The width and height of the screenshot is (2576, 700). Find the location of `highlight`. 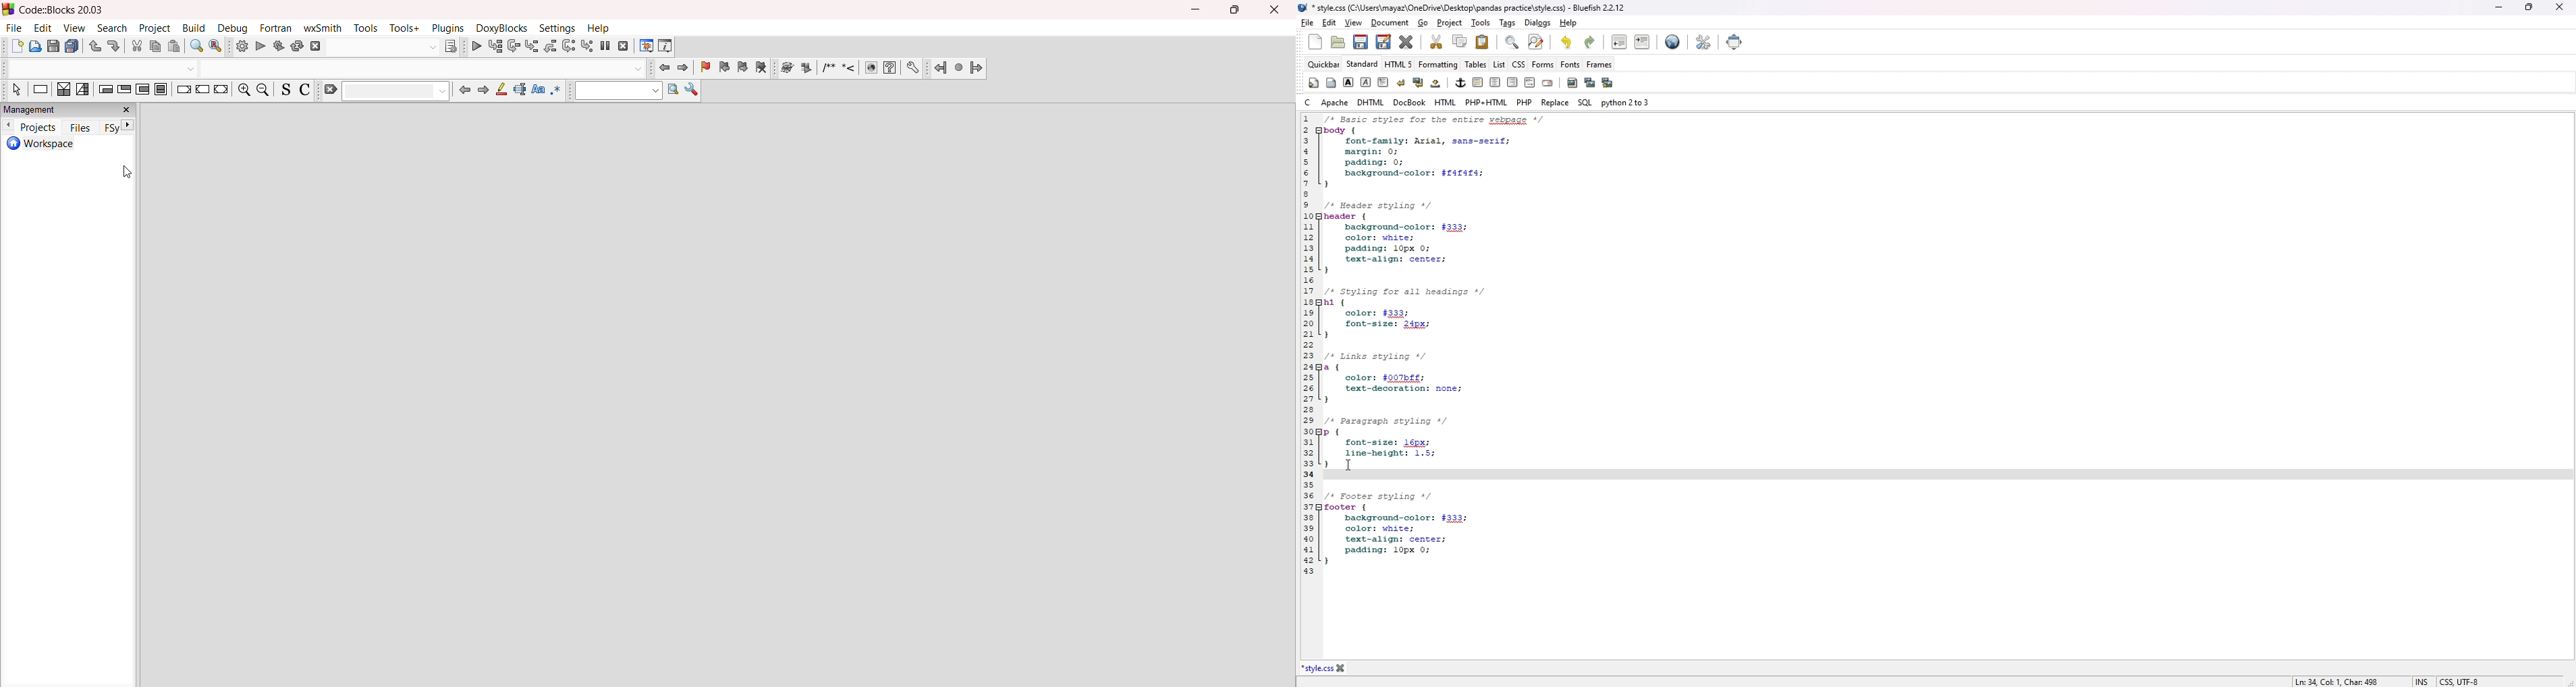

highlight is located at coordinates (503, 91).